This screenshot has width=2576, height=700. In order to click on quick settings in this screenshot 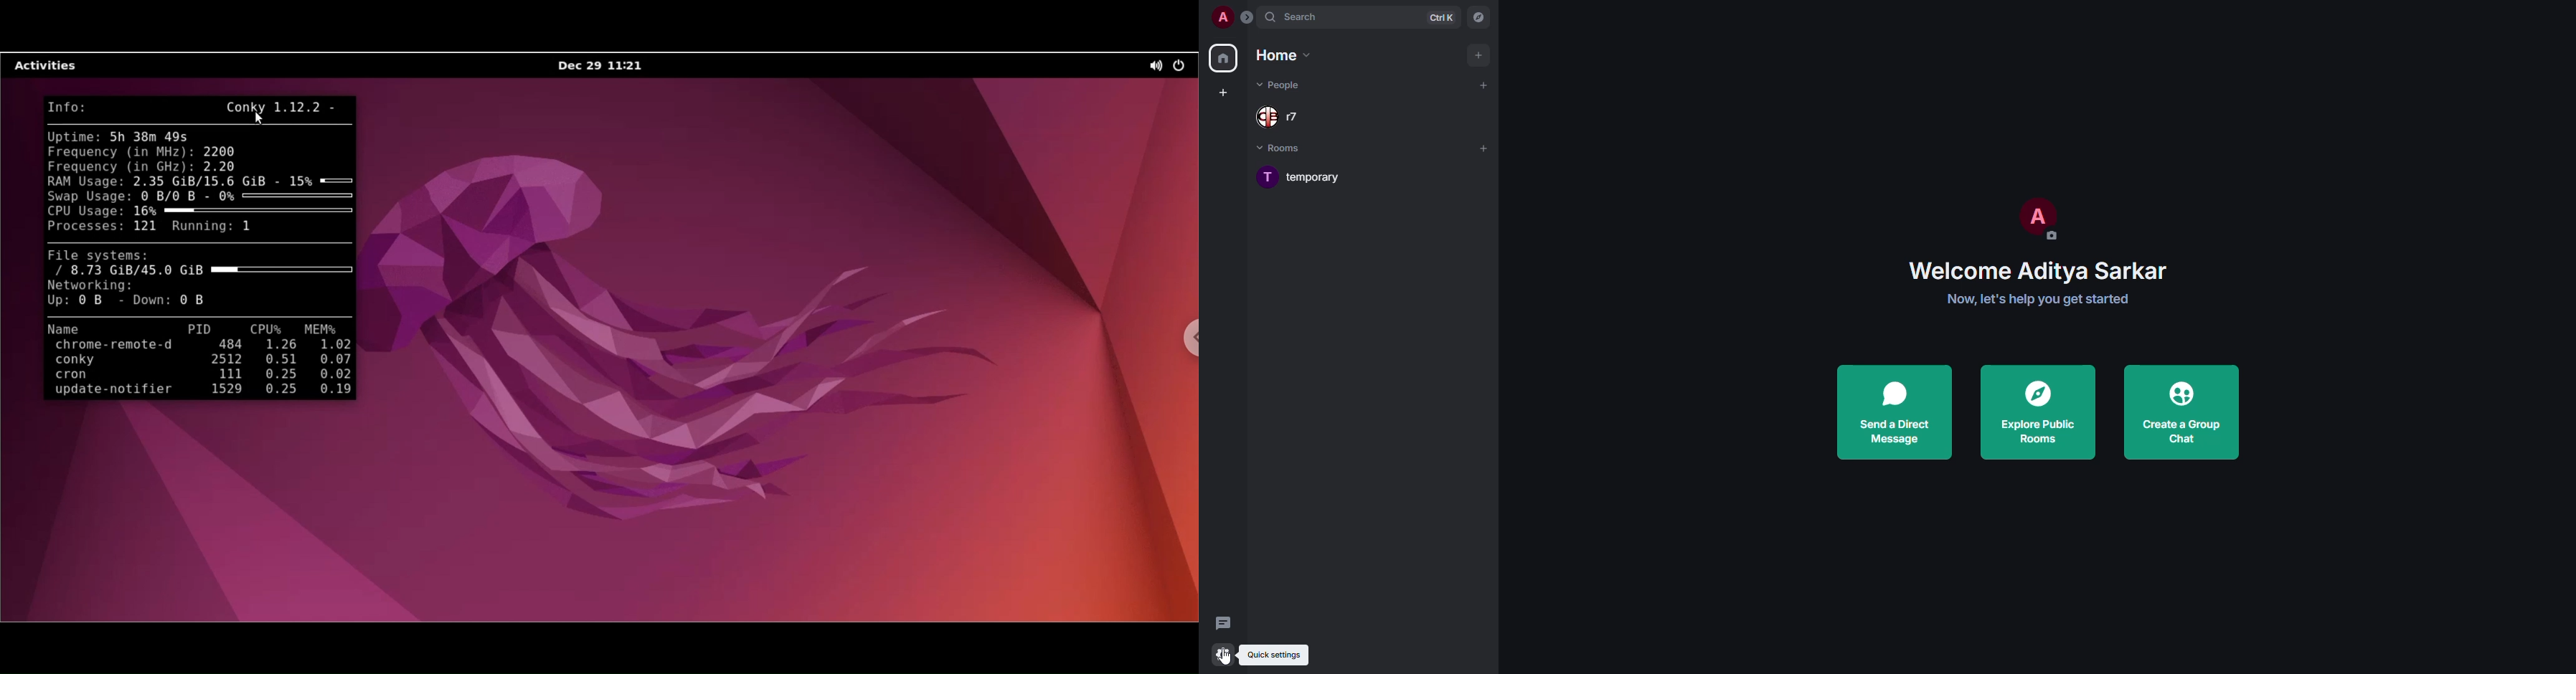, I will do `click(1223, 654)`.